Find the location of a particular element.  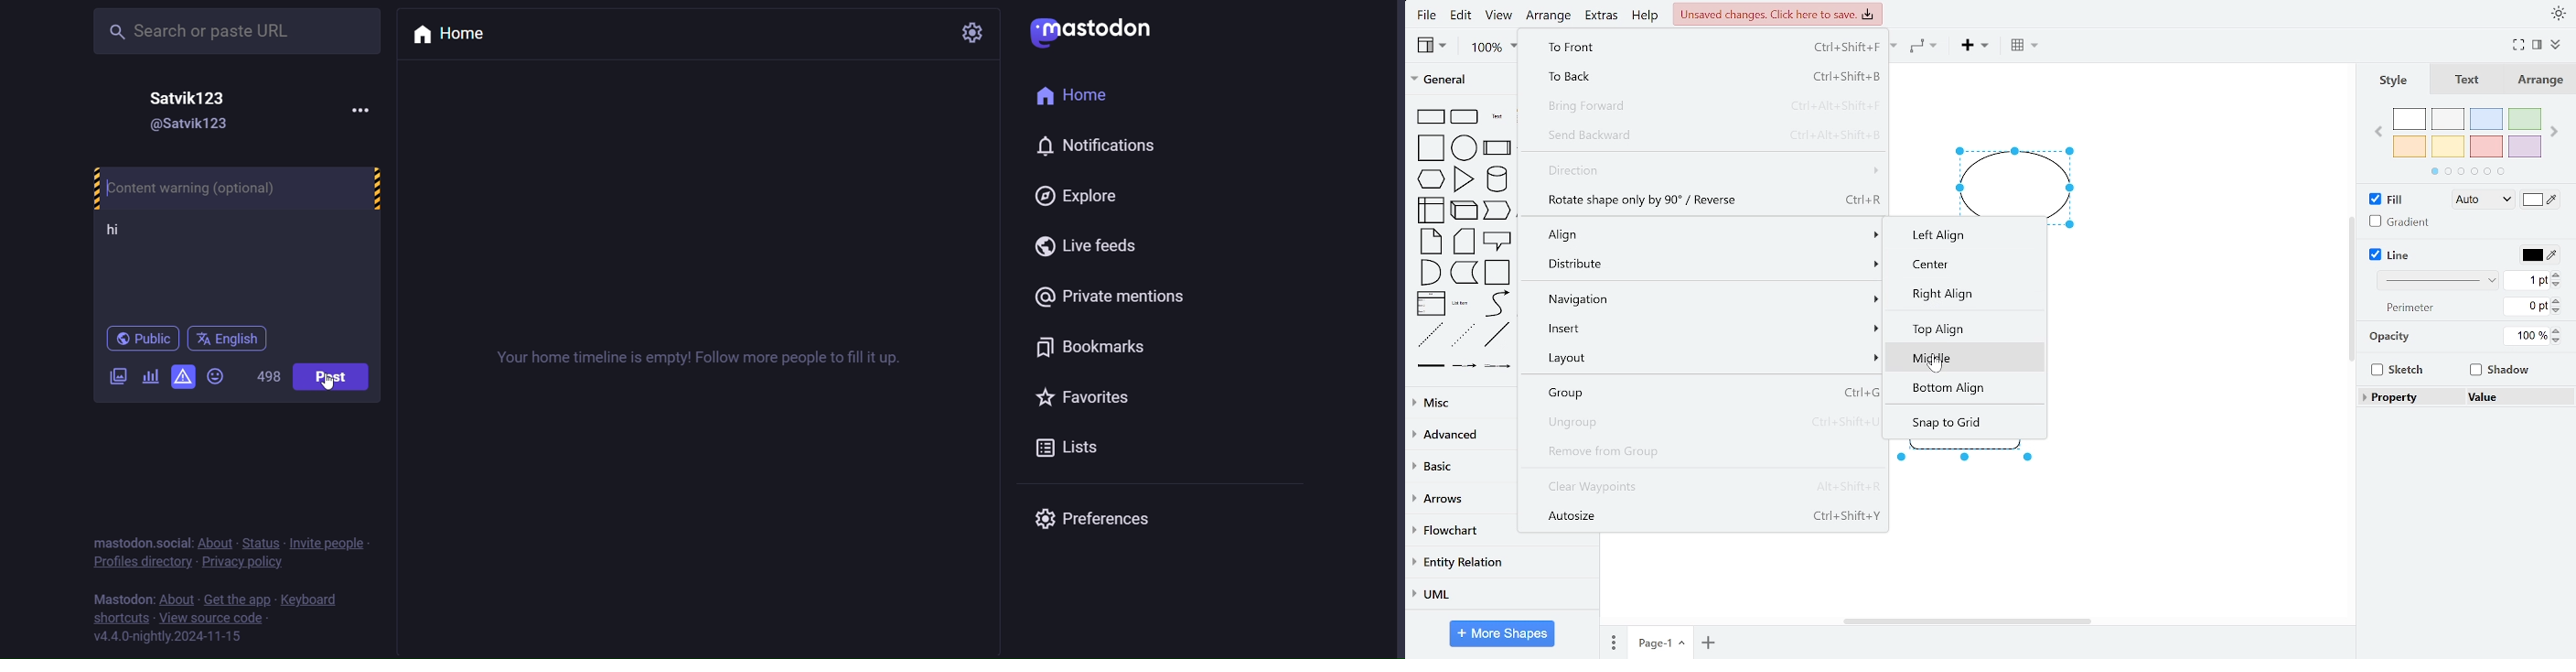

100% is located at coordinates (1494, 48).